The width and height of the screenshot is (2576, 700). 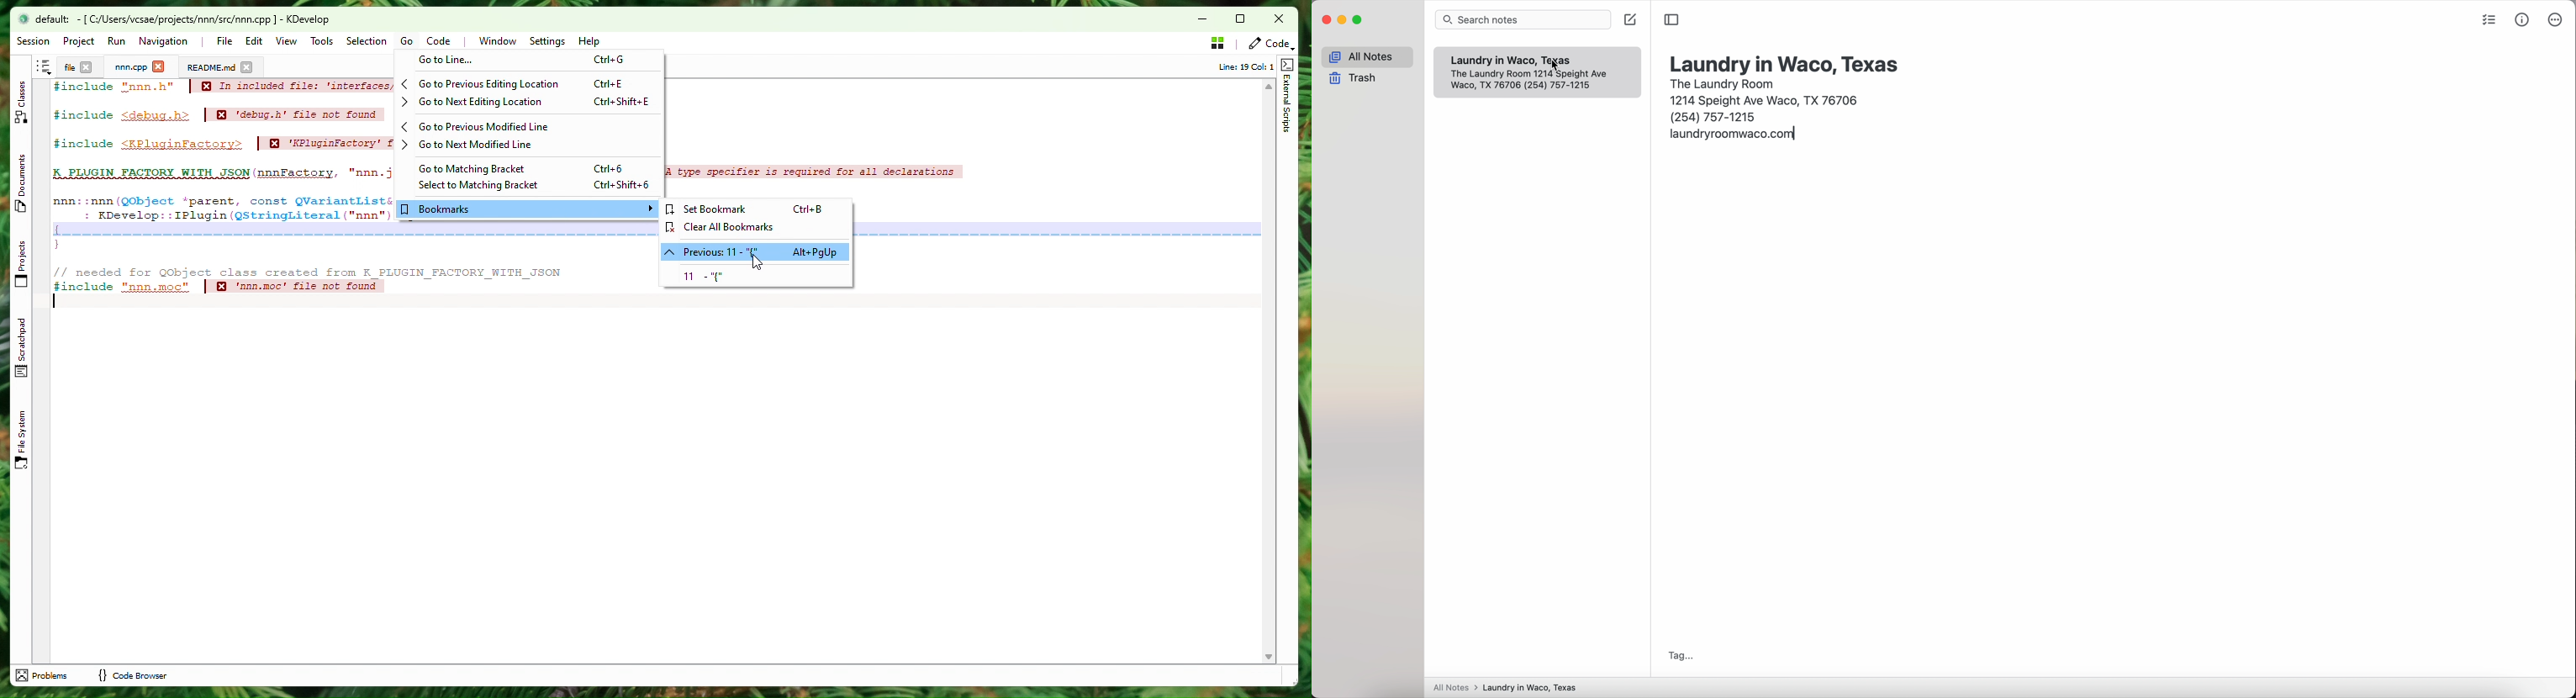 What do you see at coordinates (2554, 20) in the screenshot?
I see `more options` at bounding box center [2554, 20].